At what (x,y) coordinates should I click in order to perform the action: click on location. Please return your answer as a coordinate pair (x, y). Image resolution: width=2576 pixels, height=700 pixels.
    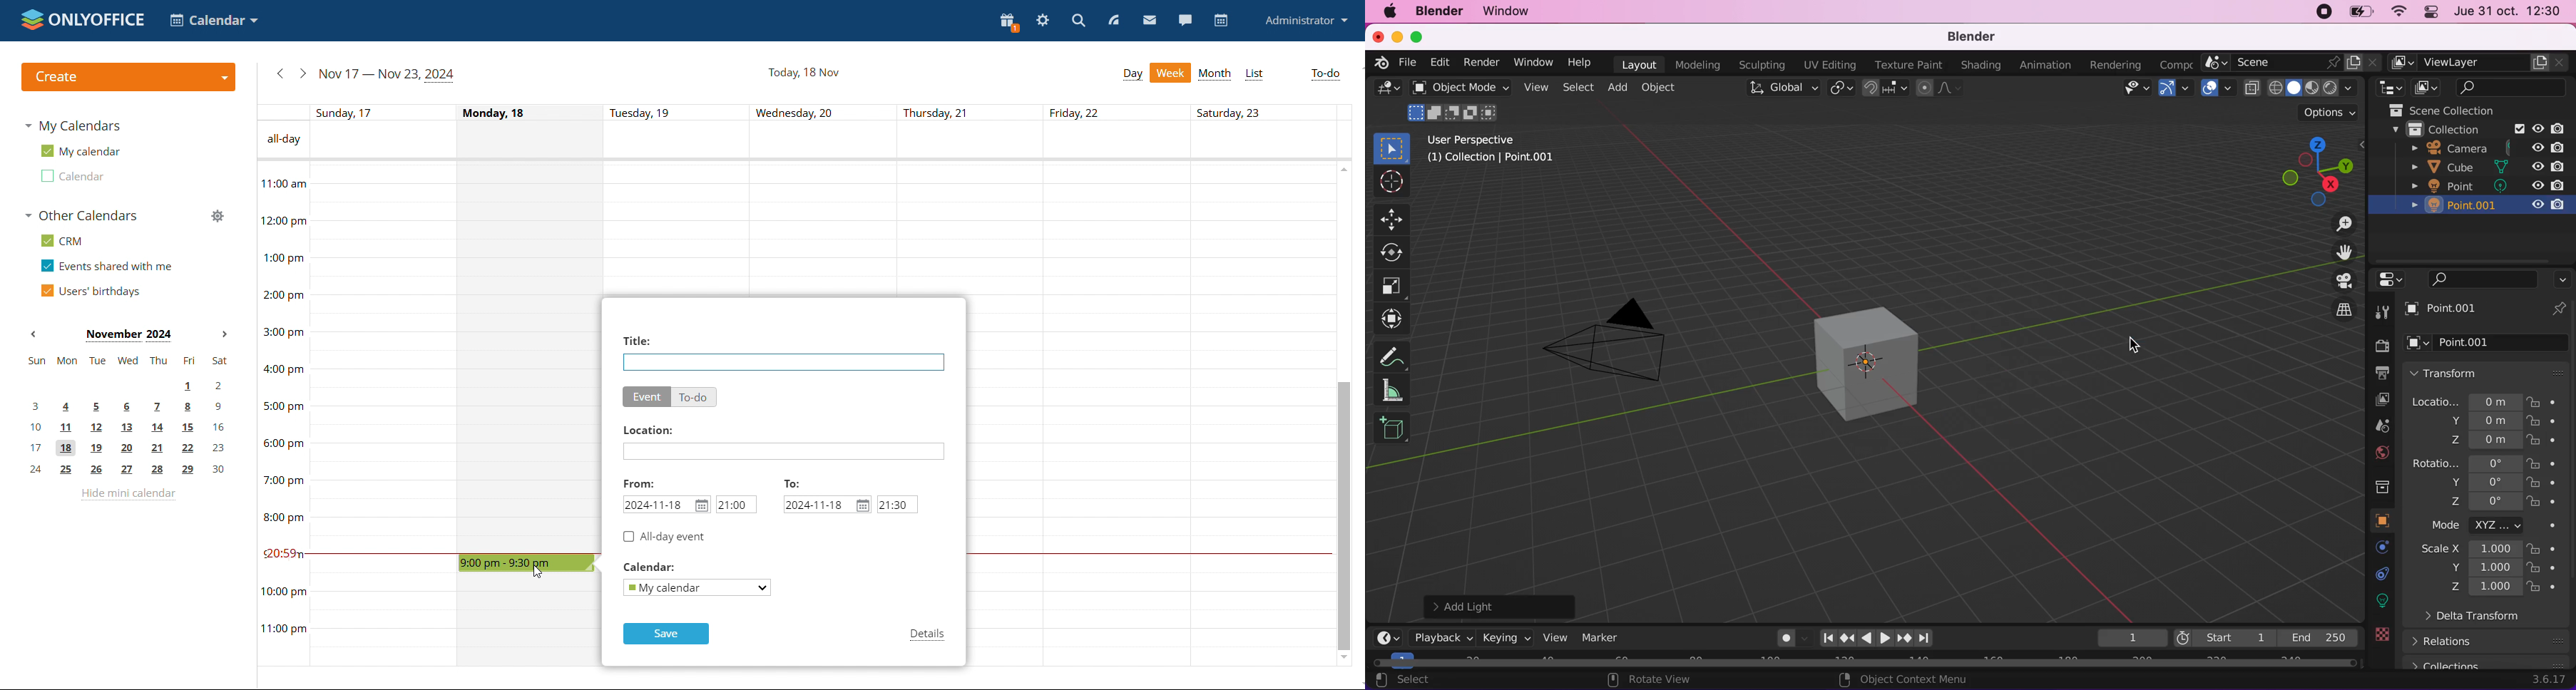
    Looking at the image, I should click on (650, 431).